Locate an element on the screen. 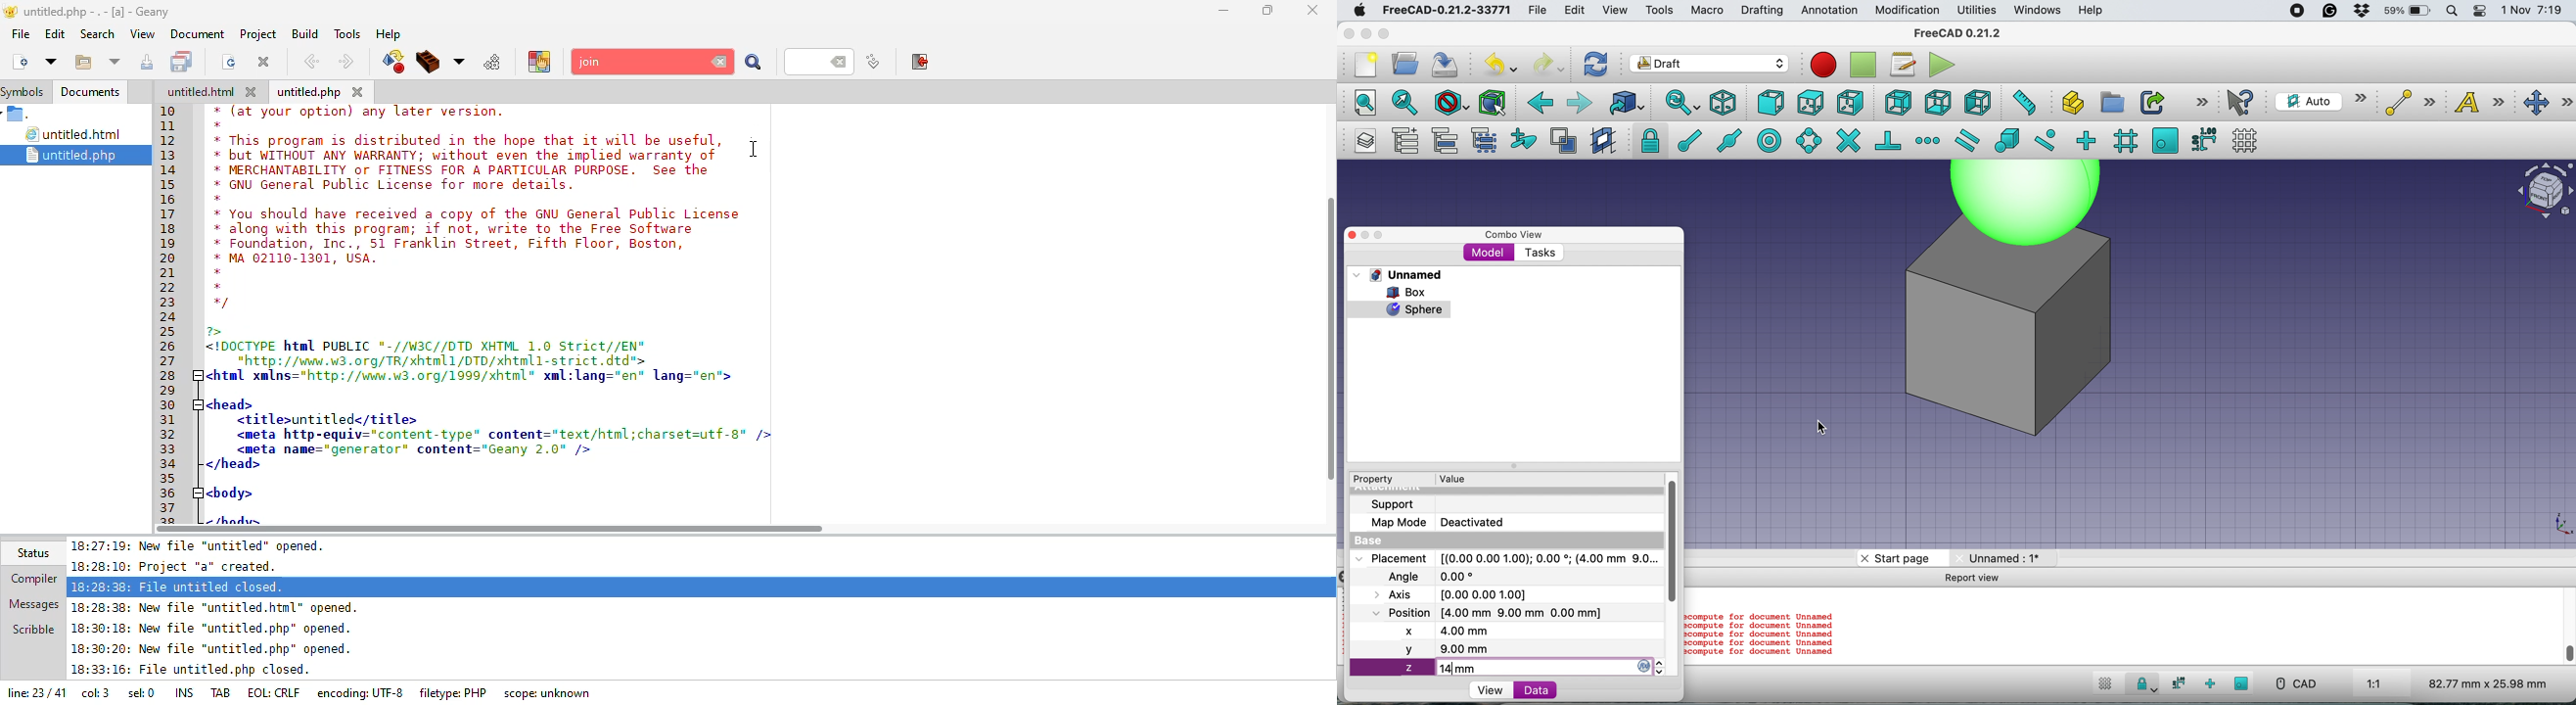 Image resolution: width=2576 pixels, height=728 pixels. current working plane is located at coordinates (2319, 101).